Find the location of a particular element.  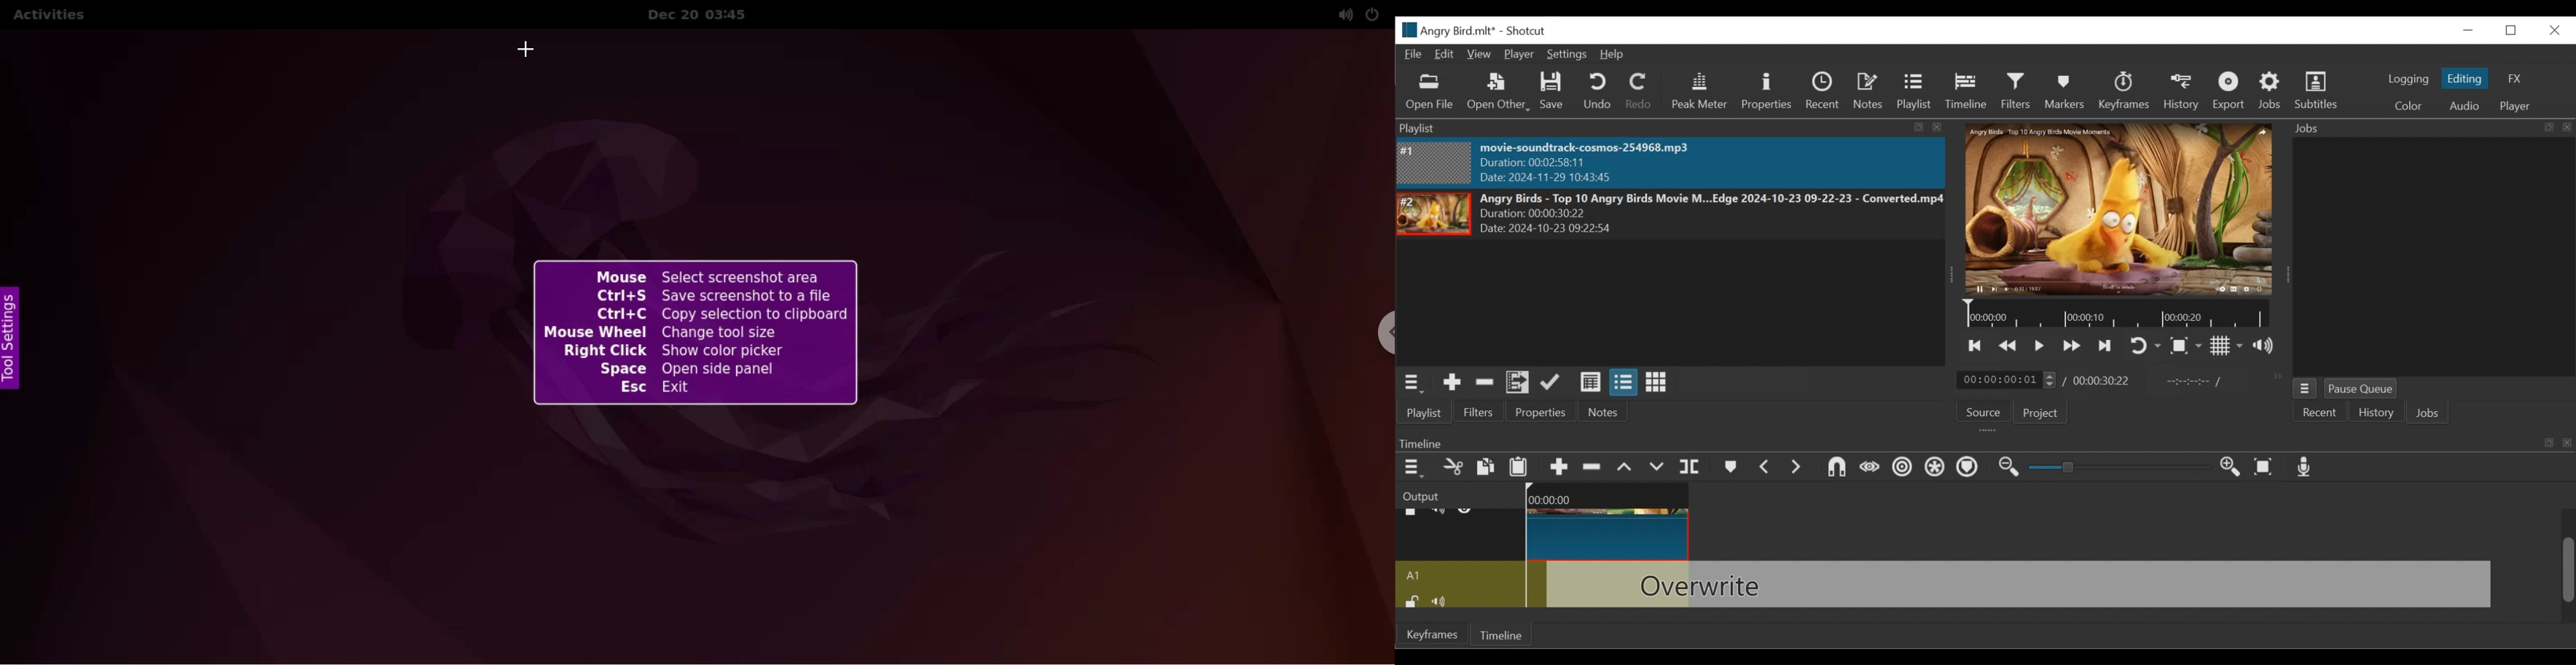

Toggle play or pause is located at coordinates (2040, 346).